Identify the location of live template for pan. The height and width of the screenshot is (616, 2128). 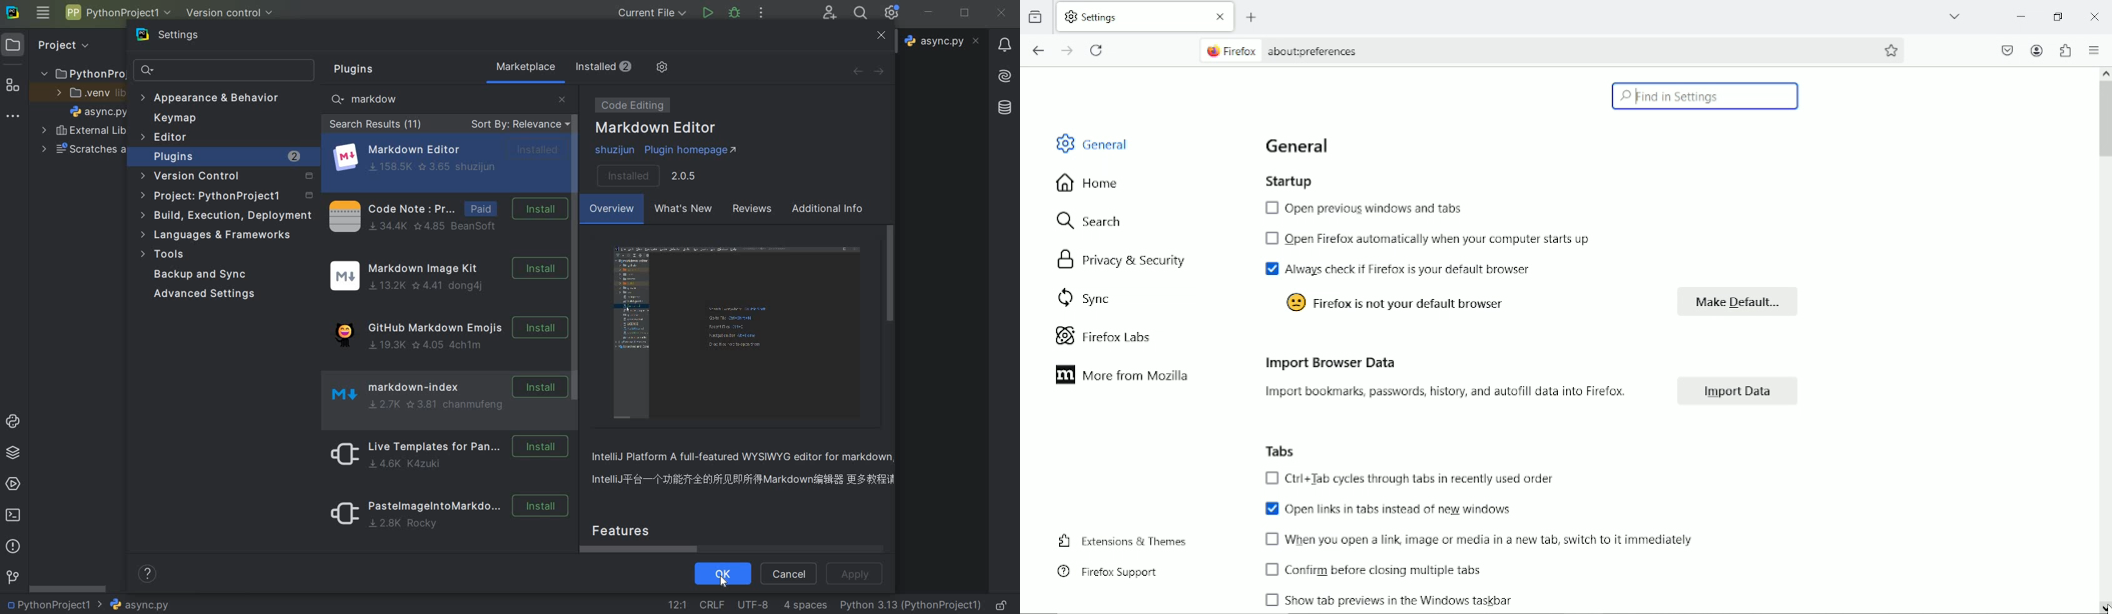
(445, 453).